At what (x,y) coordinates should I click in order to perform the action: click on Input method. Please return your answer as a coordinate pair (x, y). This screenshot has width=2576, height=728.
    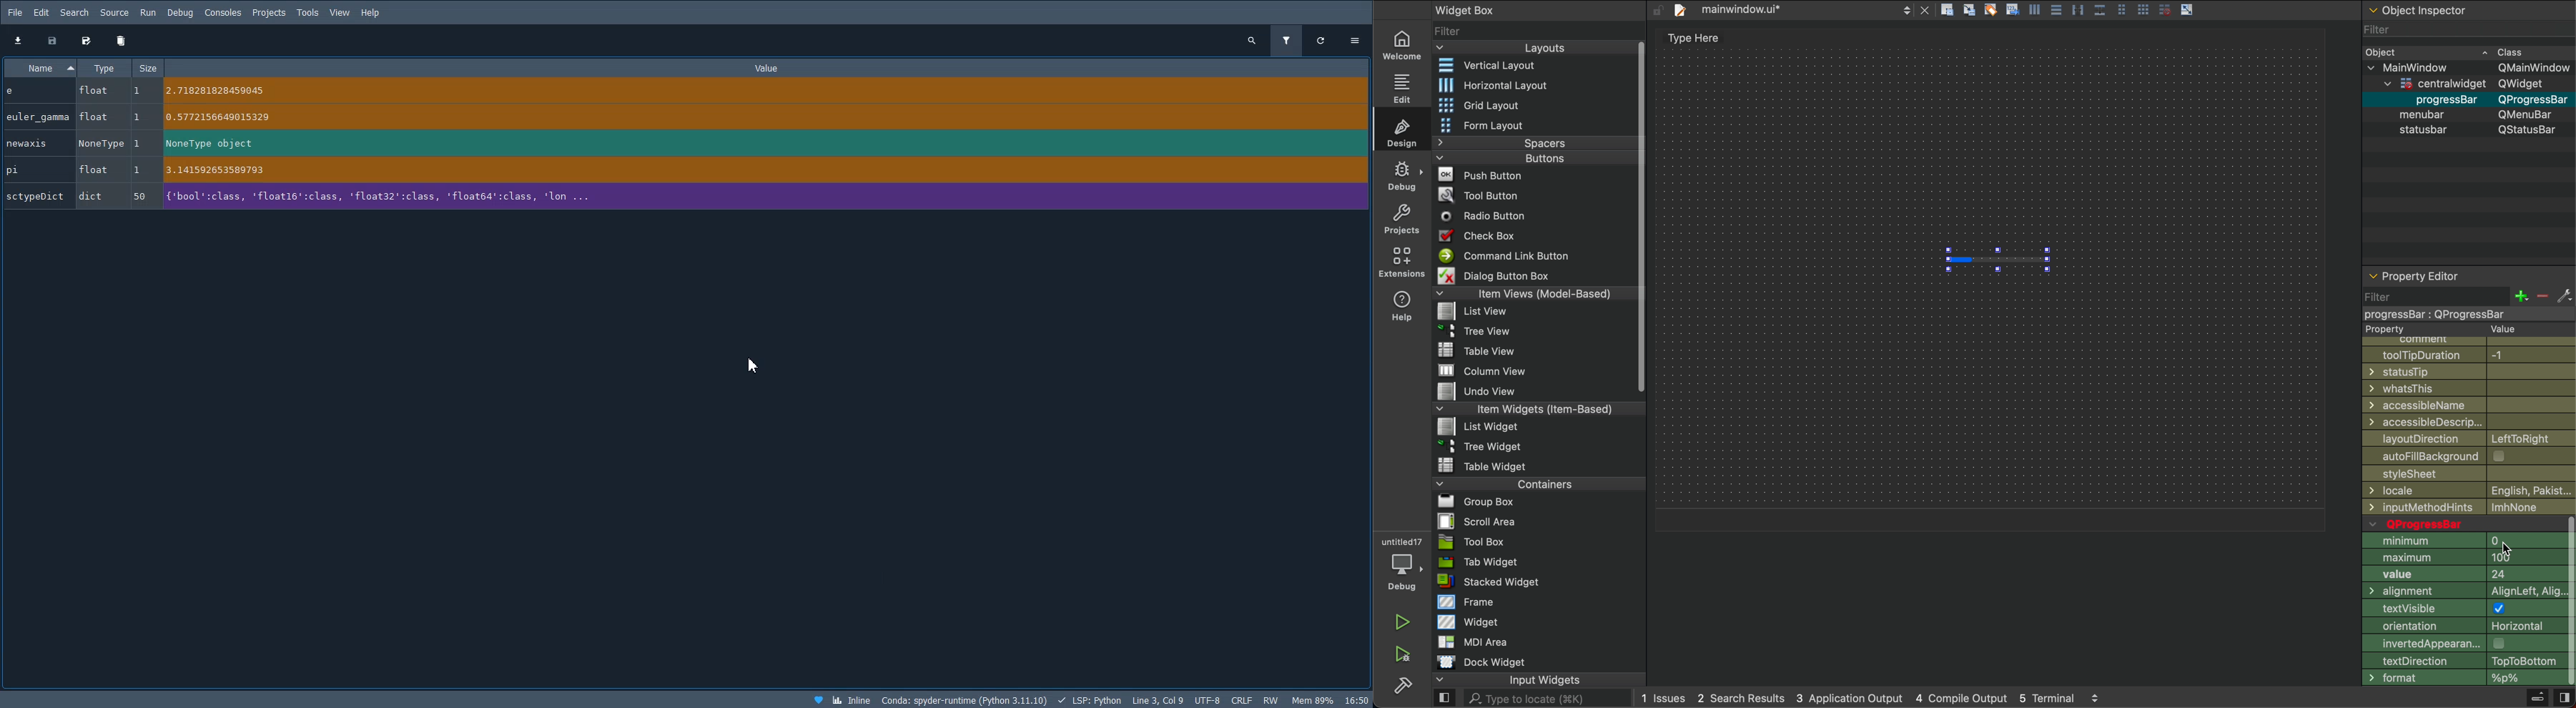
    Looking at the image, I should click on (2471, 507).